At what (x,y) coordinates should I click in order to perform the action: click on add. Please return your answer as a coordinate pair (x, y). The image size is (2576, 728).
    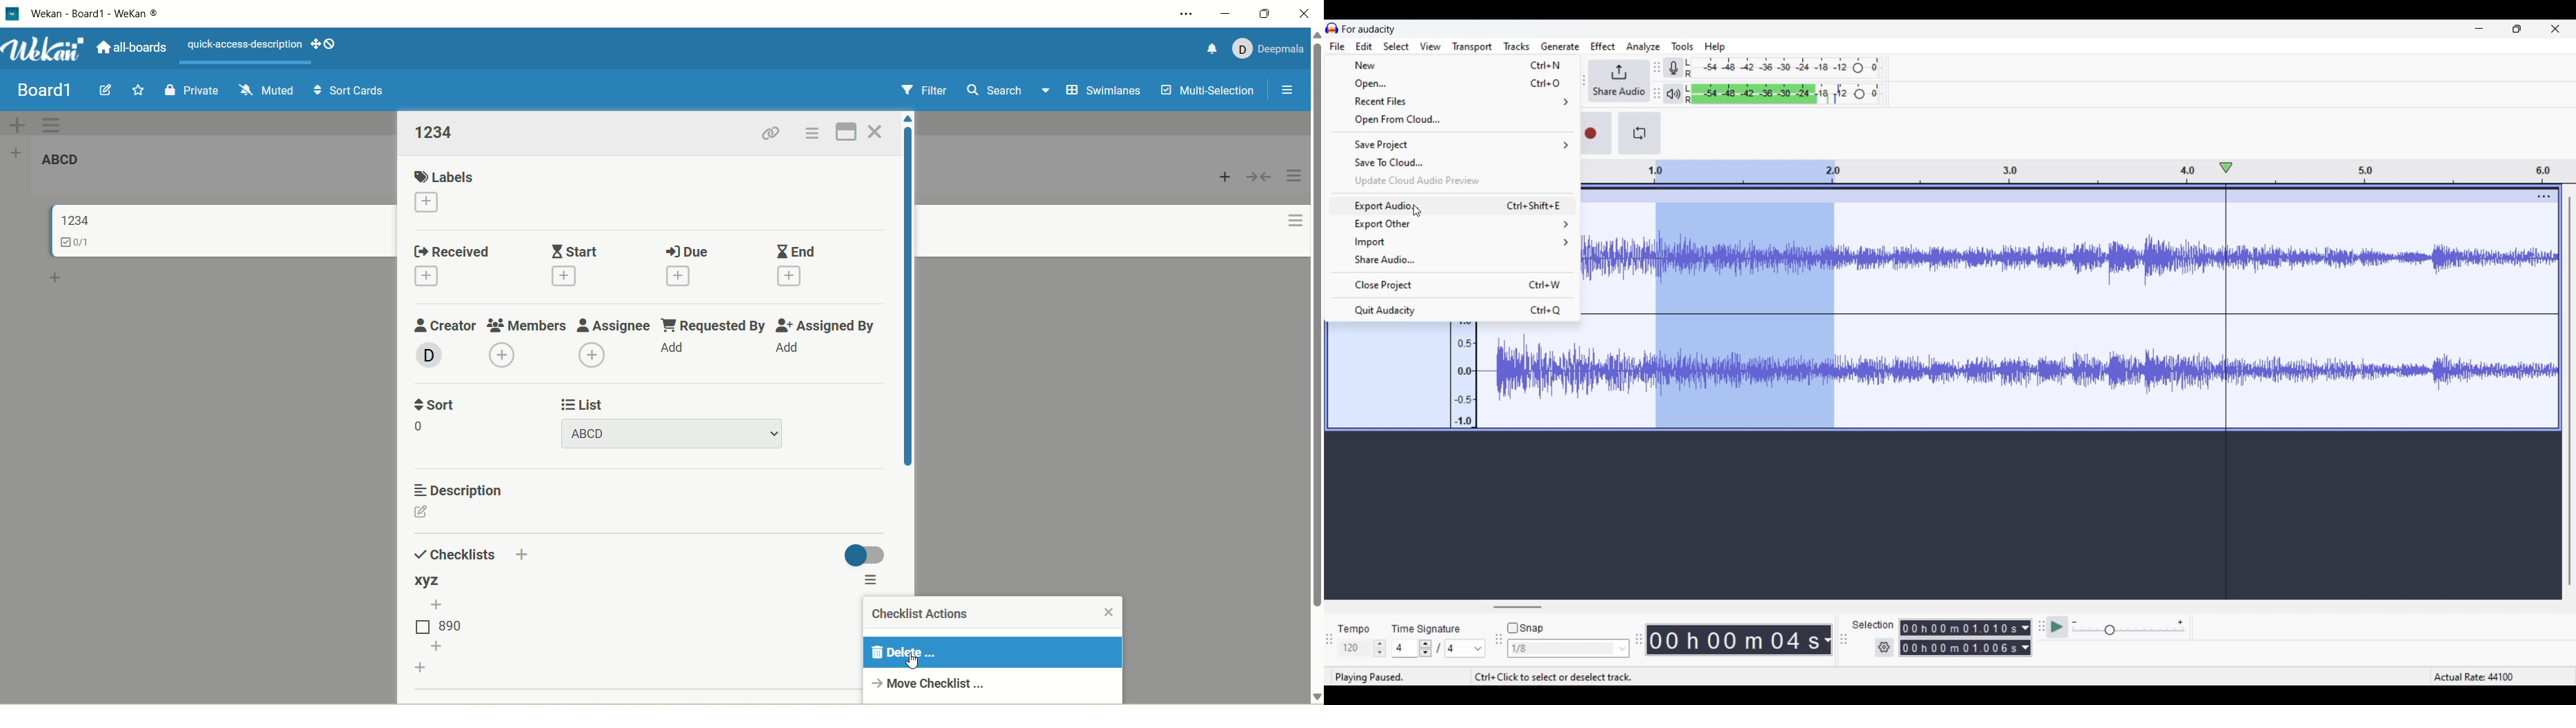
    Looking at the image, I should click on (687, 275).